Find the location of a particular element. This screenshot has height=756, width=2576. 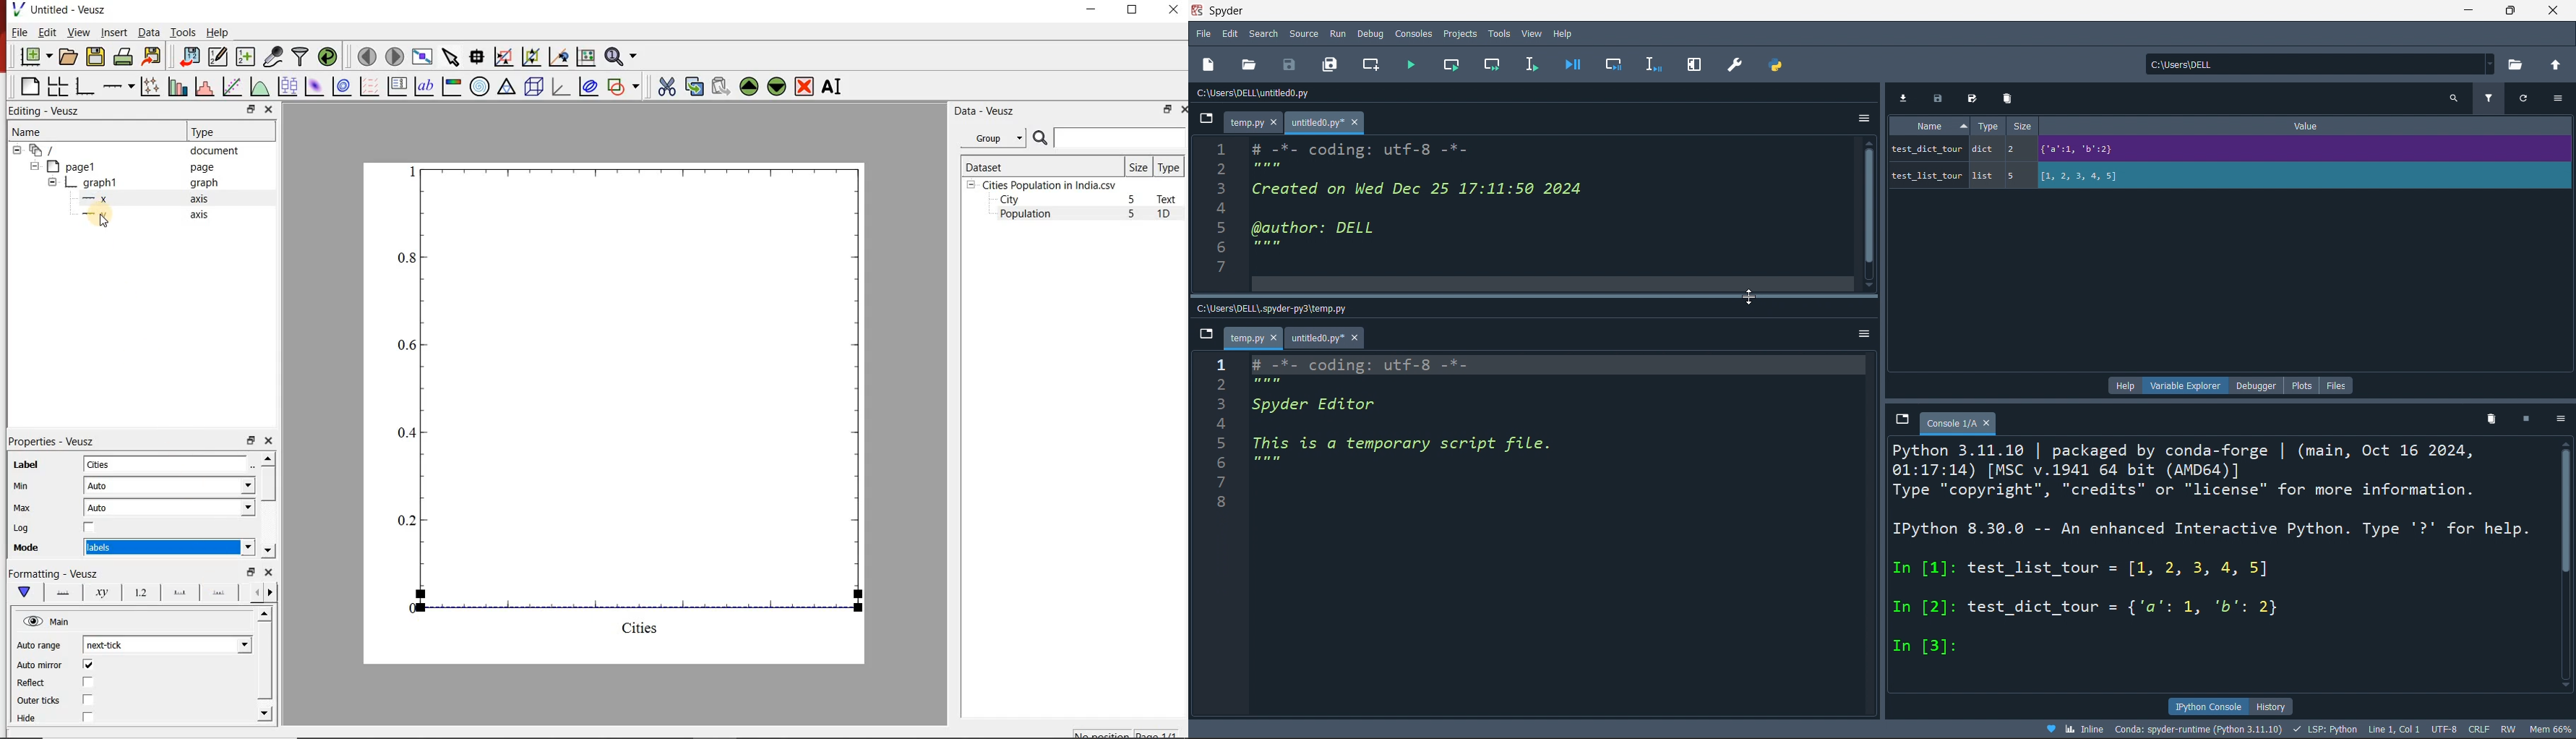

check/uncheck is located at coordinates (87, 719).